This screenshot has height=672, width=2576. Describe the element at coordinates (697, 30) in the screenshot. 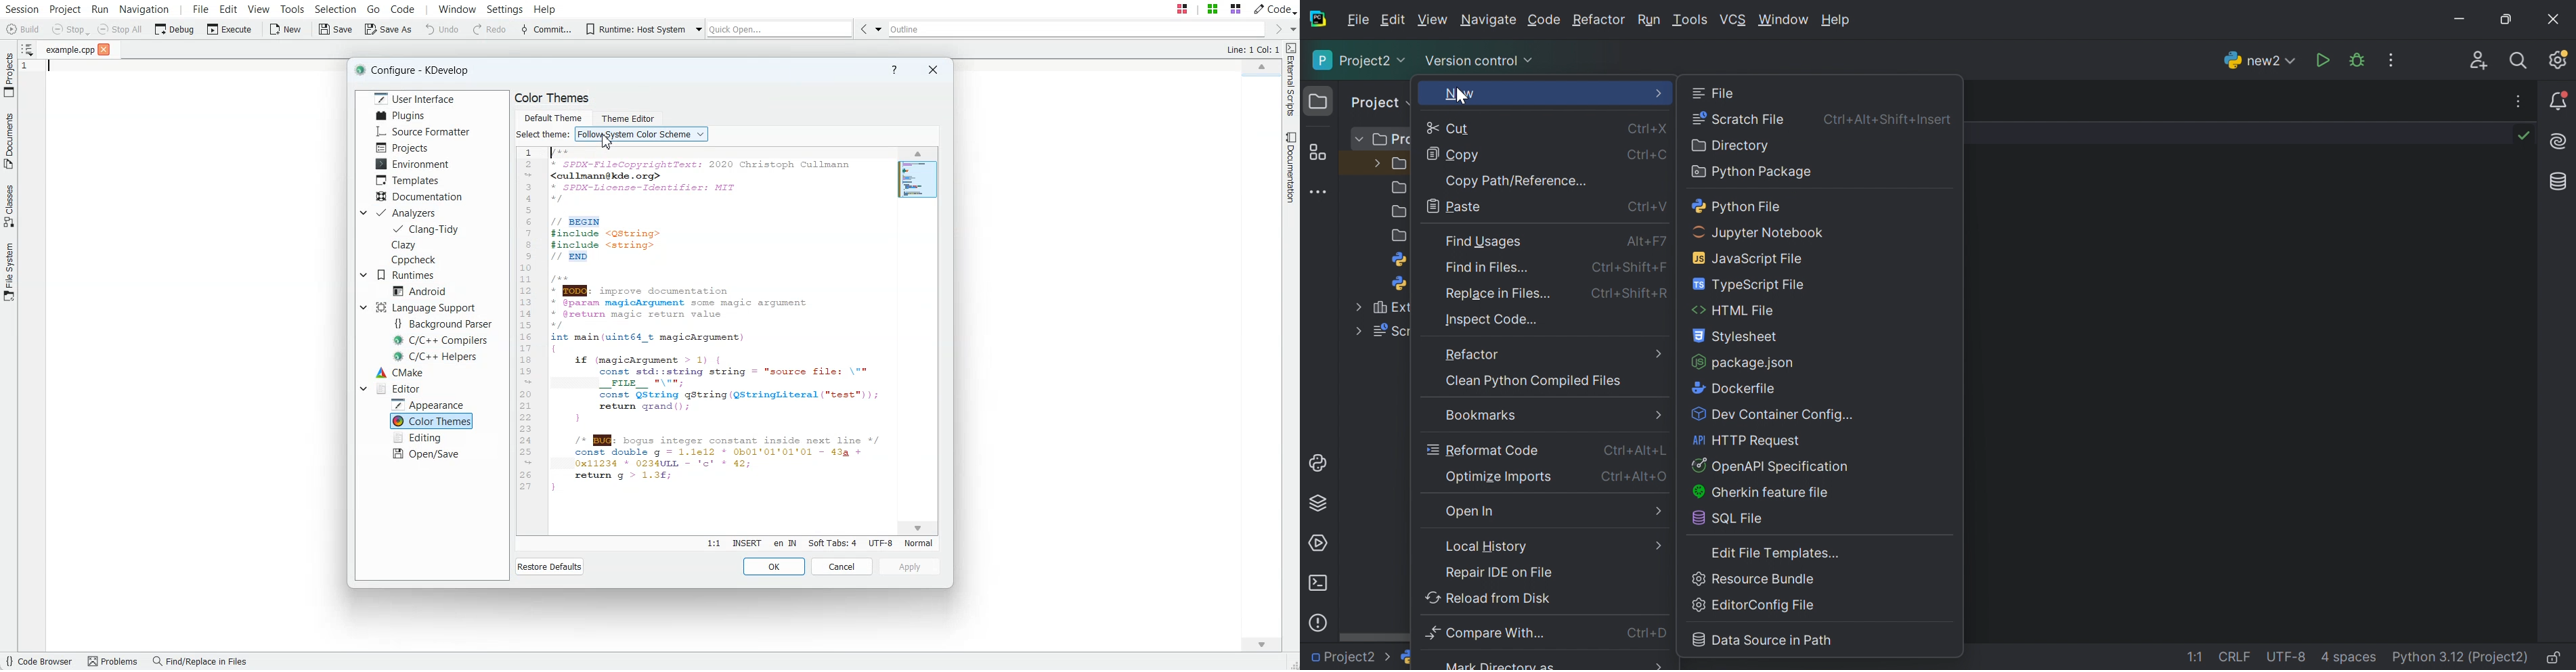

I see `Drop down box` at that location.